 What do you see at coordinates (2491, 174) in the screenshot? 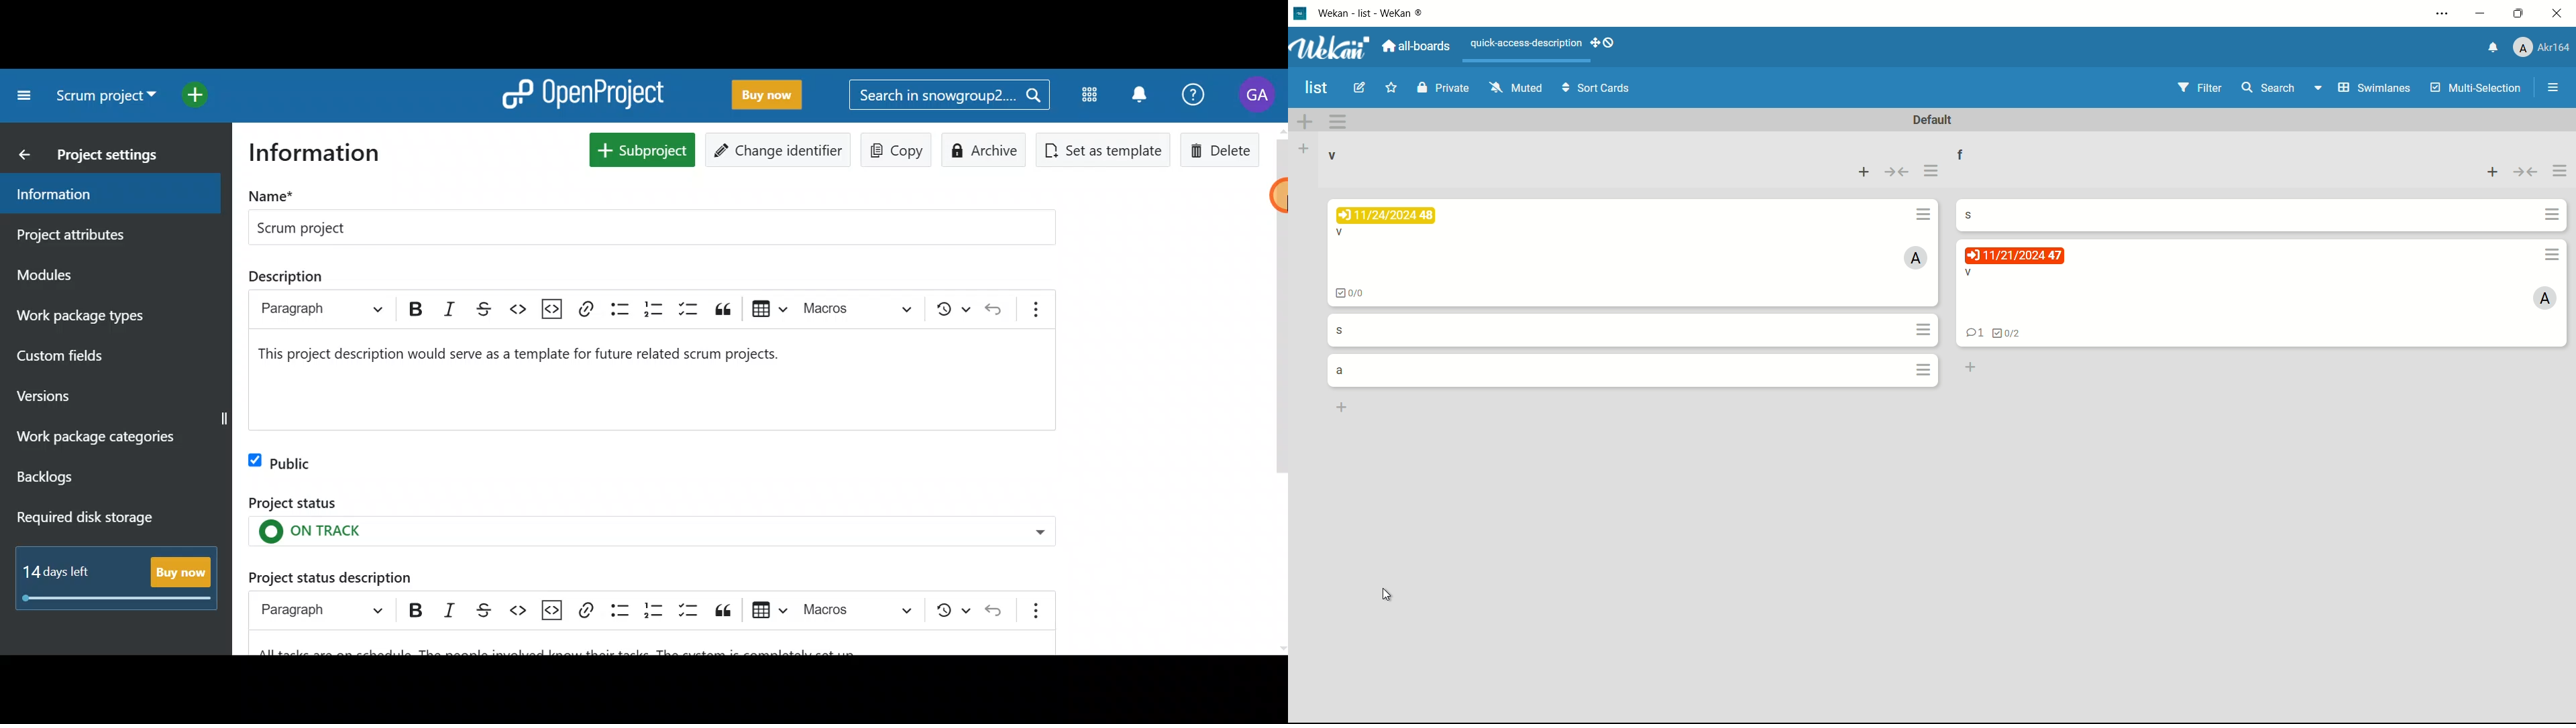
I see `add card to top of list` at bounding box center [2491, 174].